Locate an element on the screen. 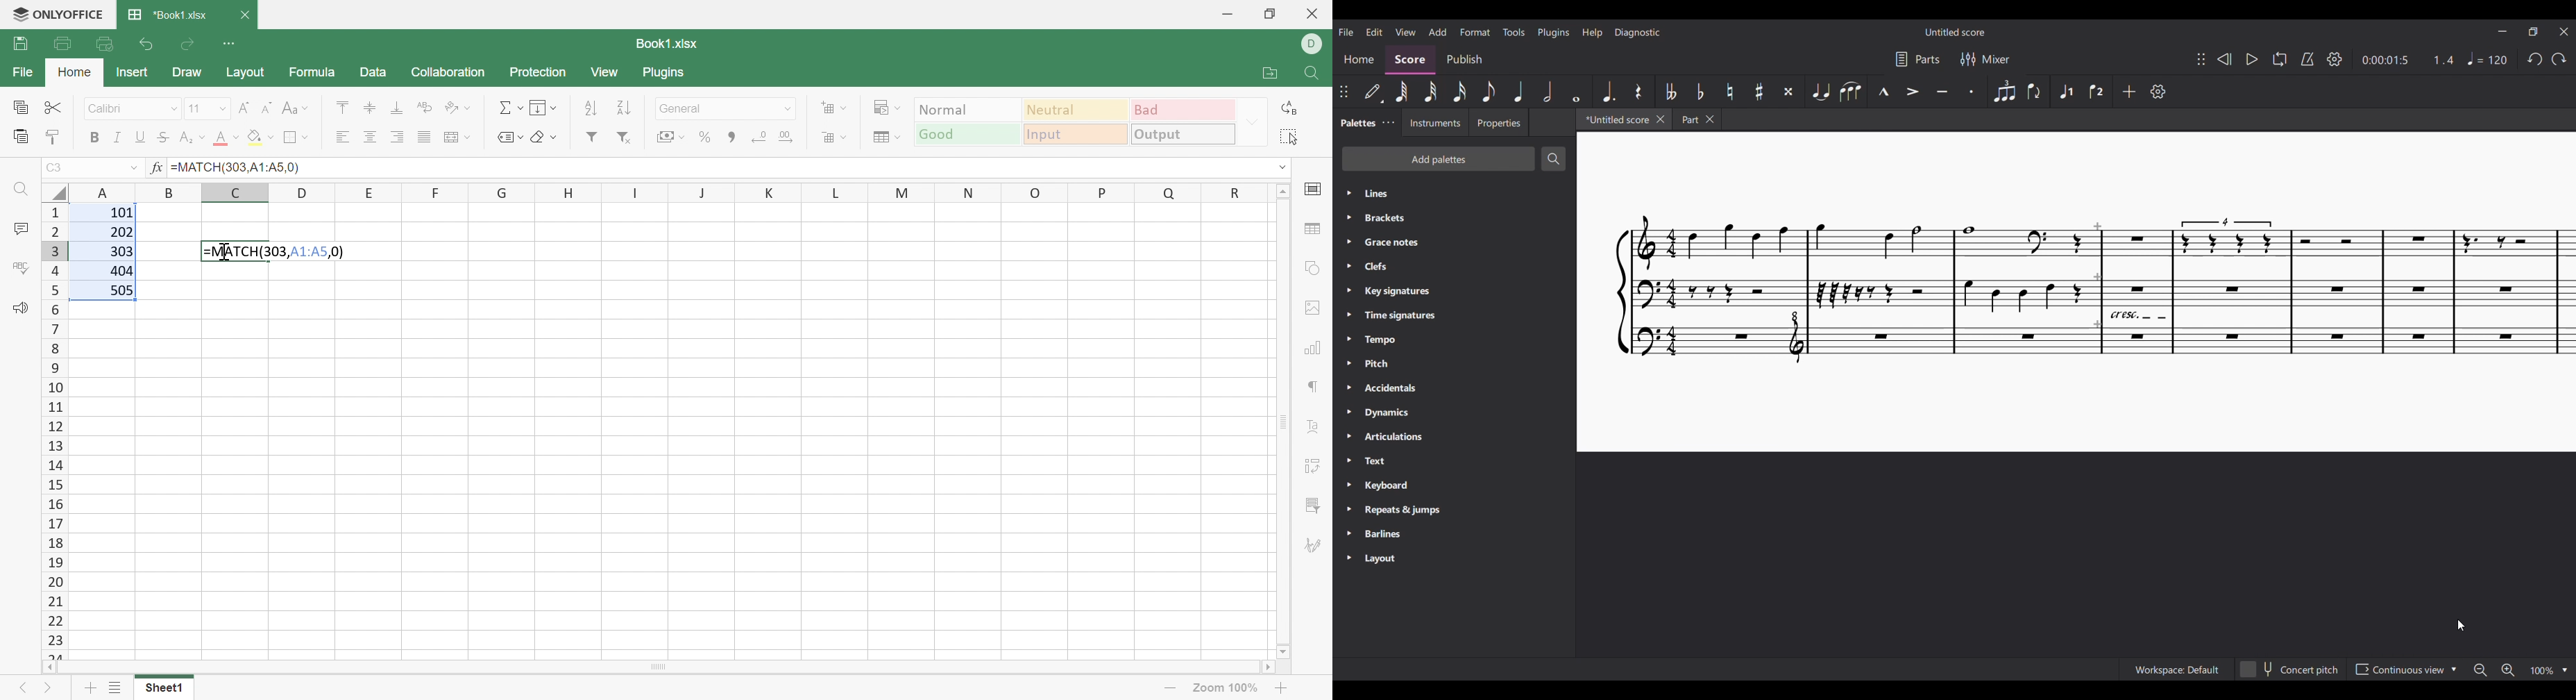  Current ratio and duration is located at coordinates (2408, 60).